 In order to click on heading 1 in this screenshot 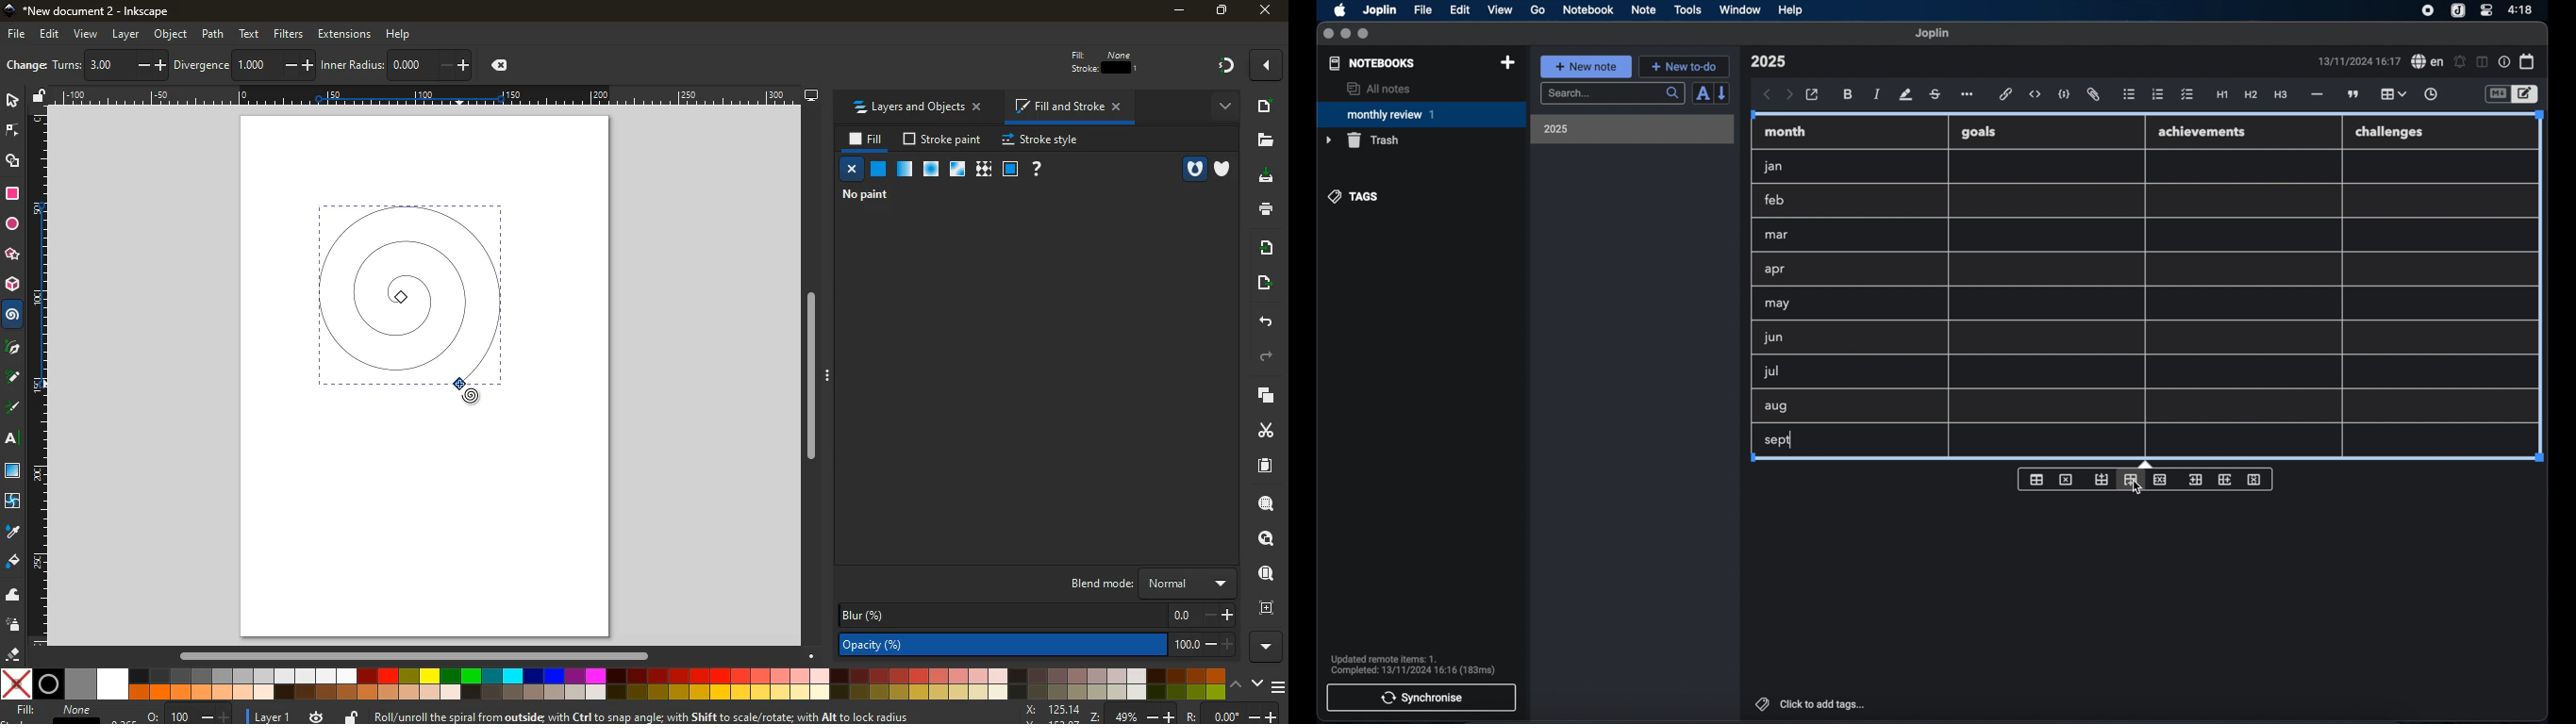, I will do `click(2223, 95)`.